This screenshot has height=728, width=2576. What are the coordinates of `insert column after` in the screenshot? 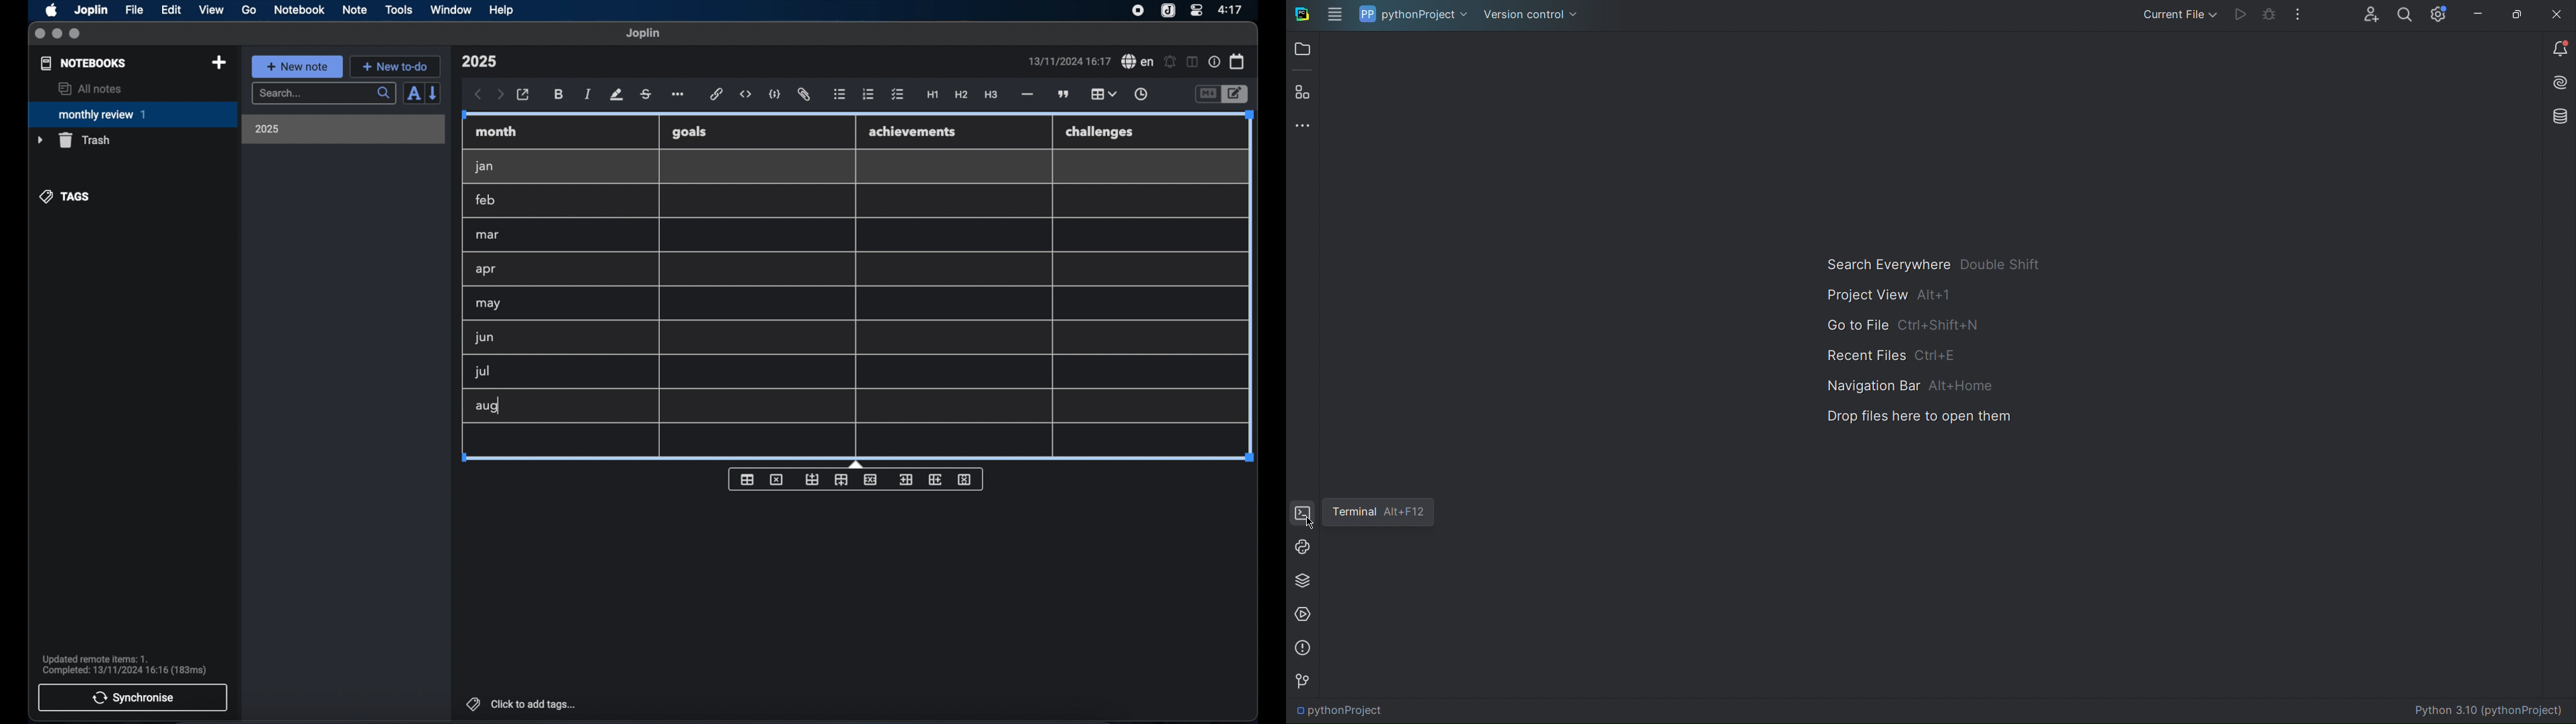 It's located at (936, 479).